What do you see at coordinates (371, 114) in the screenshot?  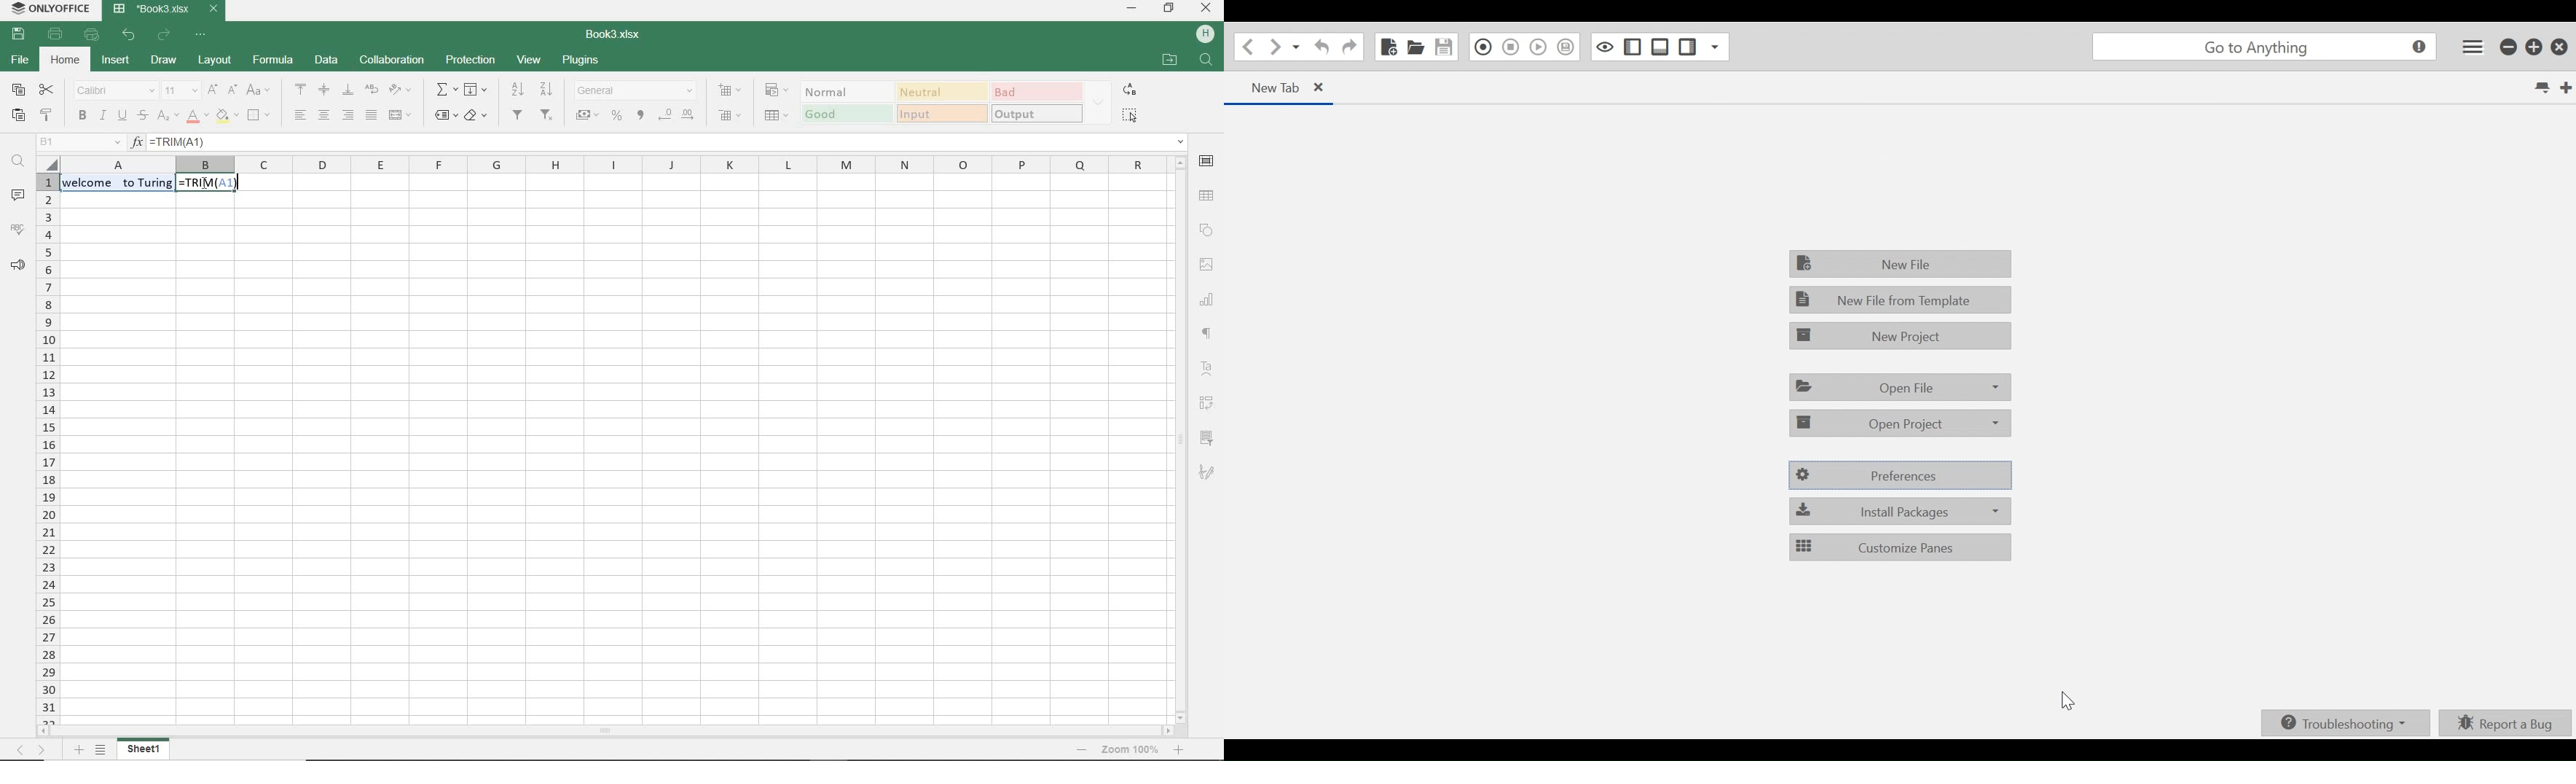 I see `justified` at bounding box center [371, 114].